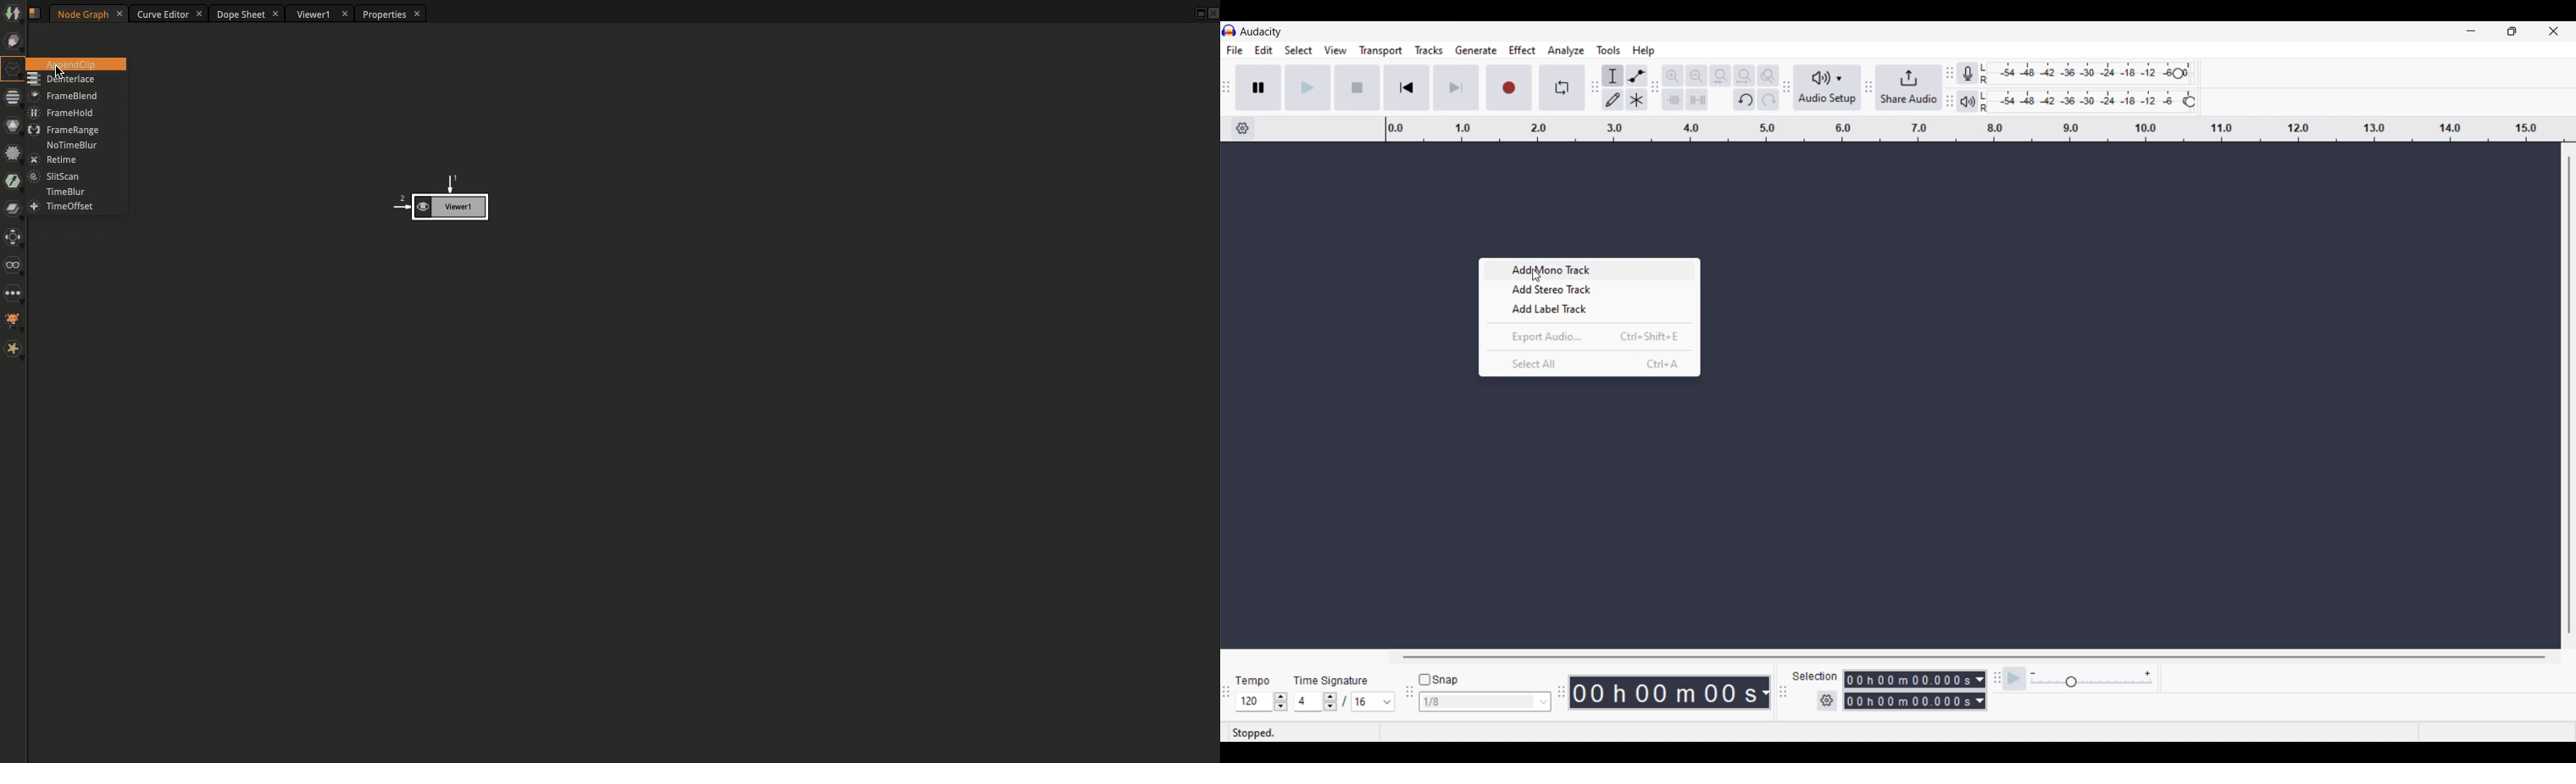 The image size is (2576, 784). I want to click on Selected time signature, so click(1366, 702).